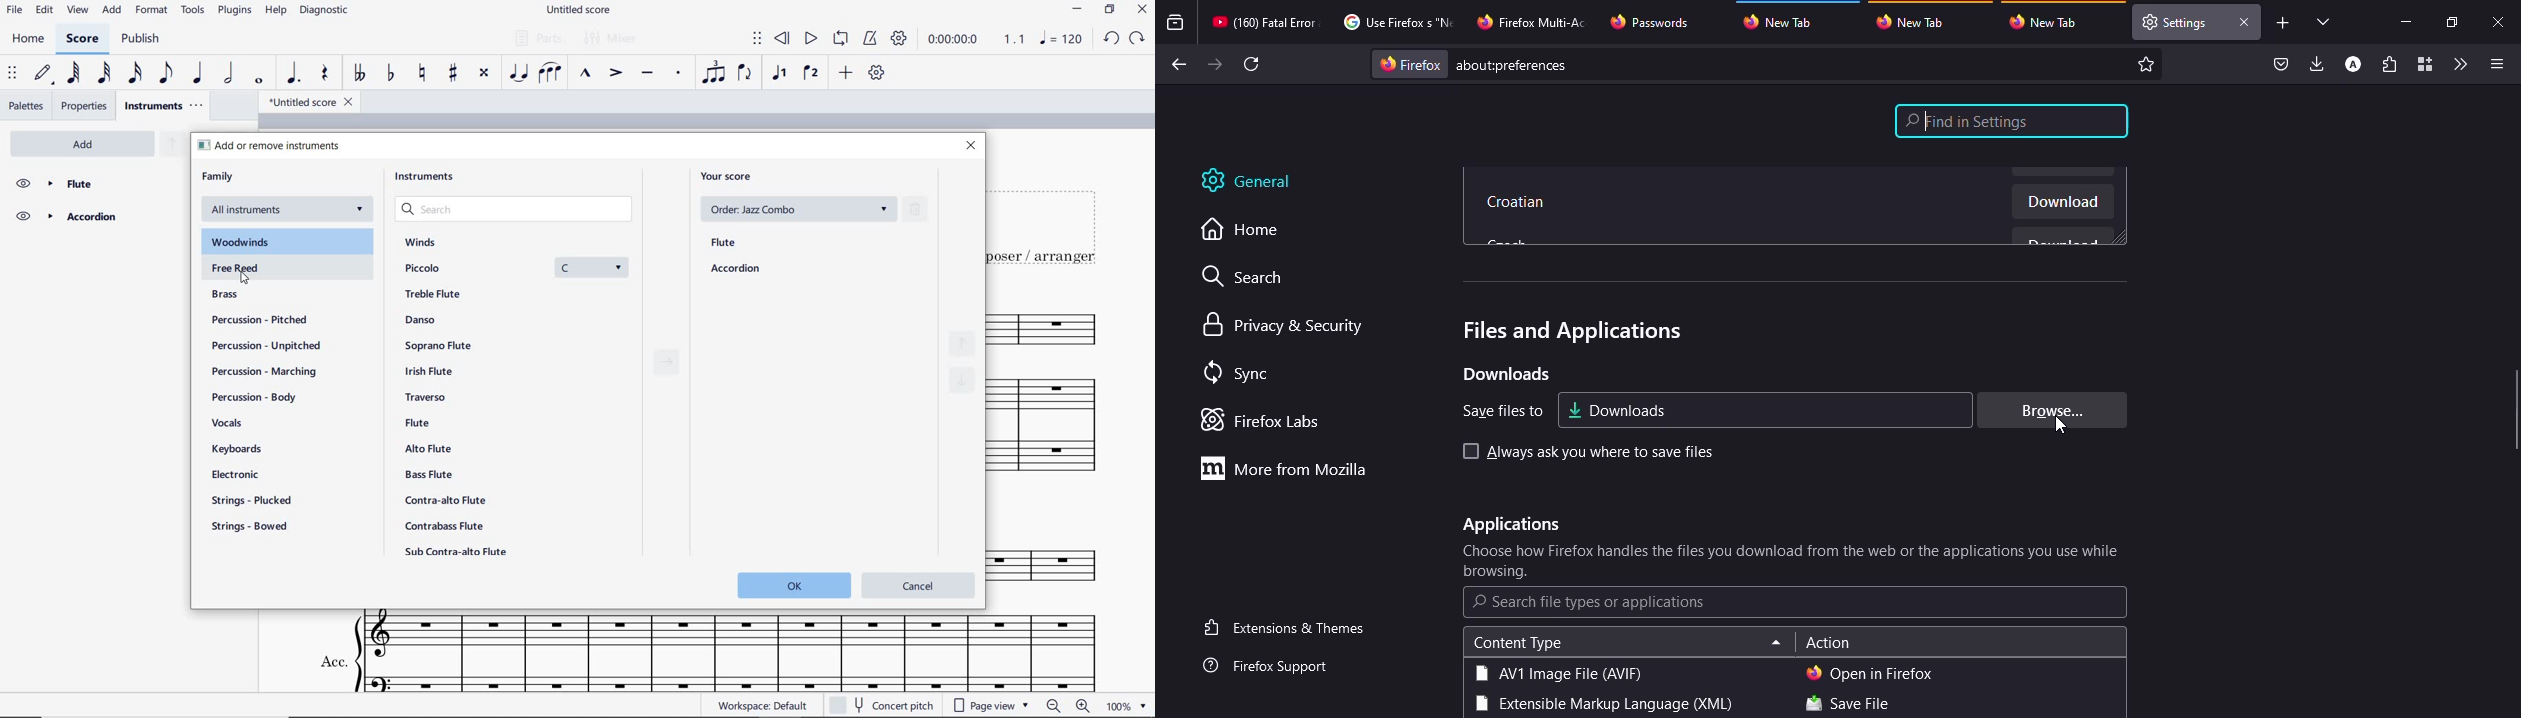 This screenshot has height=728, width=2548. Describe the element at coordinates (1267, 420) in the screenshot. I see `firefox labs` at that location.